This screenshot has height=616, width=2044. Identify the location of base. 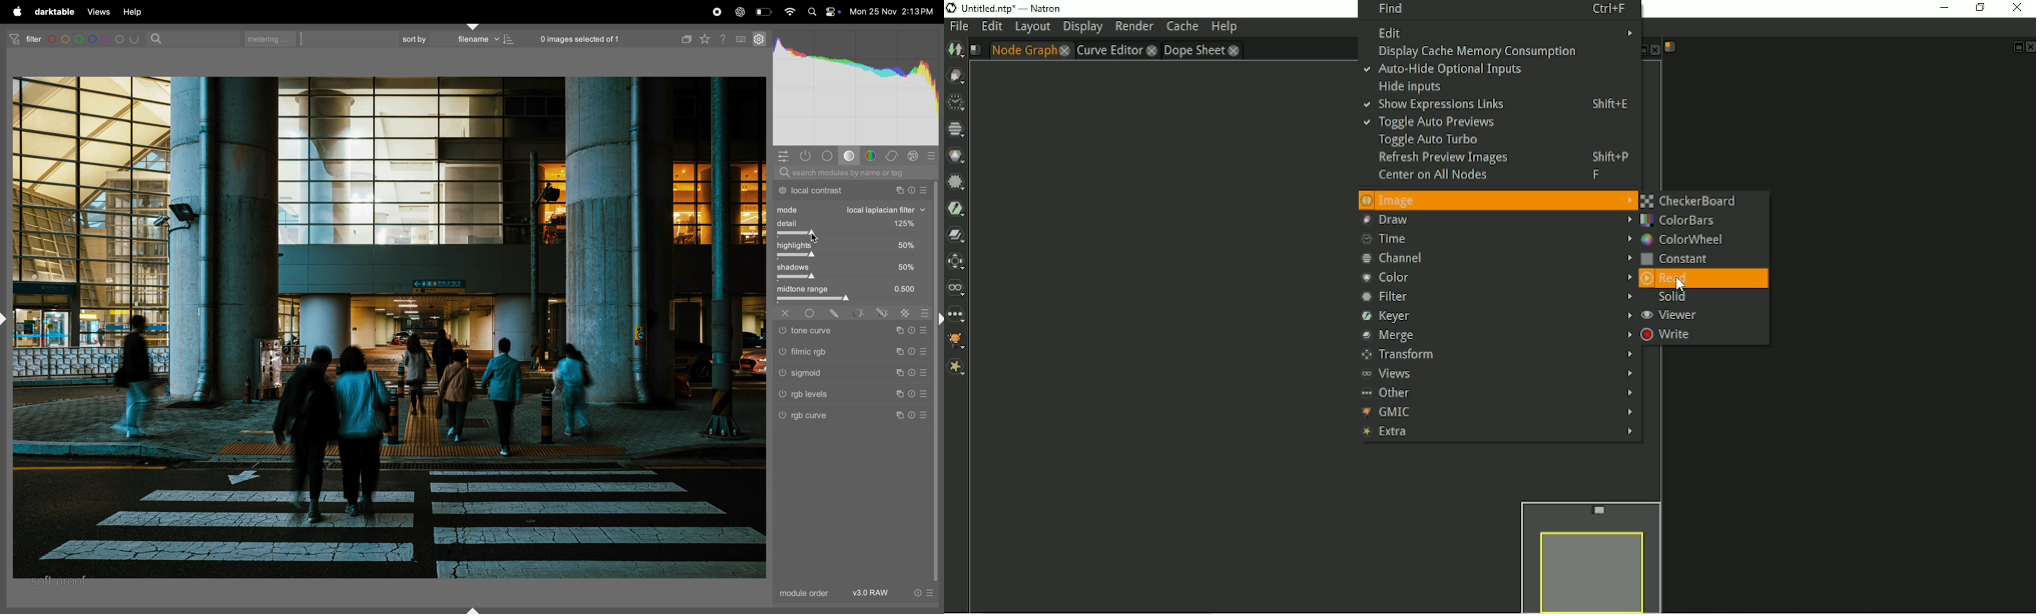
(849, 156).